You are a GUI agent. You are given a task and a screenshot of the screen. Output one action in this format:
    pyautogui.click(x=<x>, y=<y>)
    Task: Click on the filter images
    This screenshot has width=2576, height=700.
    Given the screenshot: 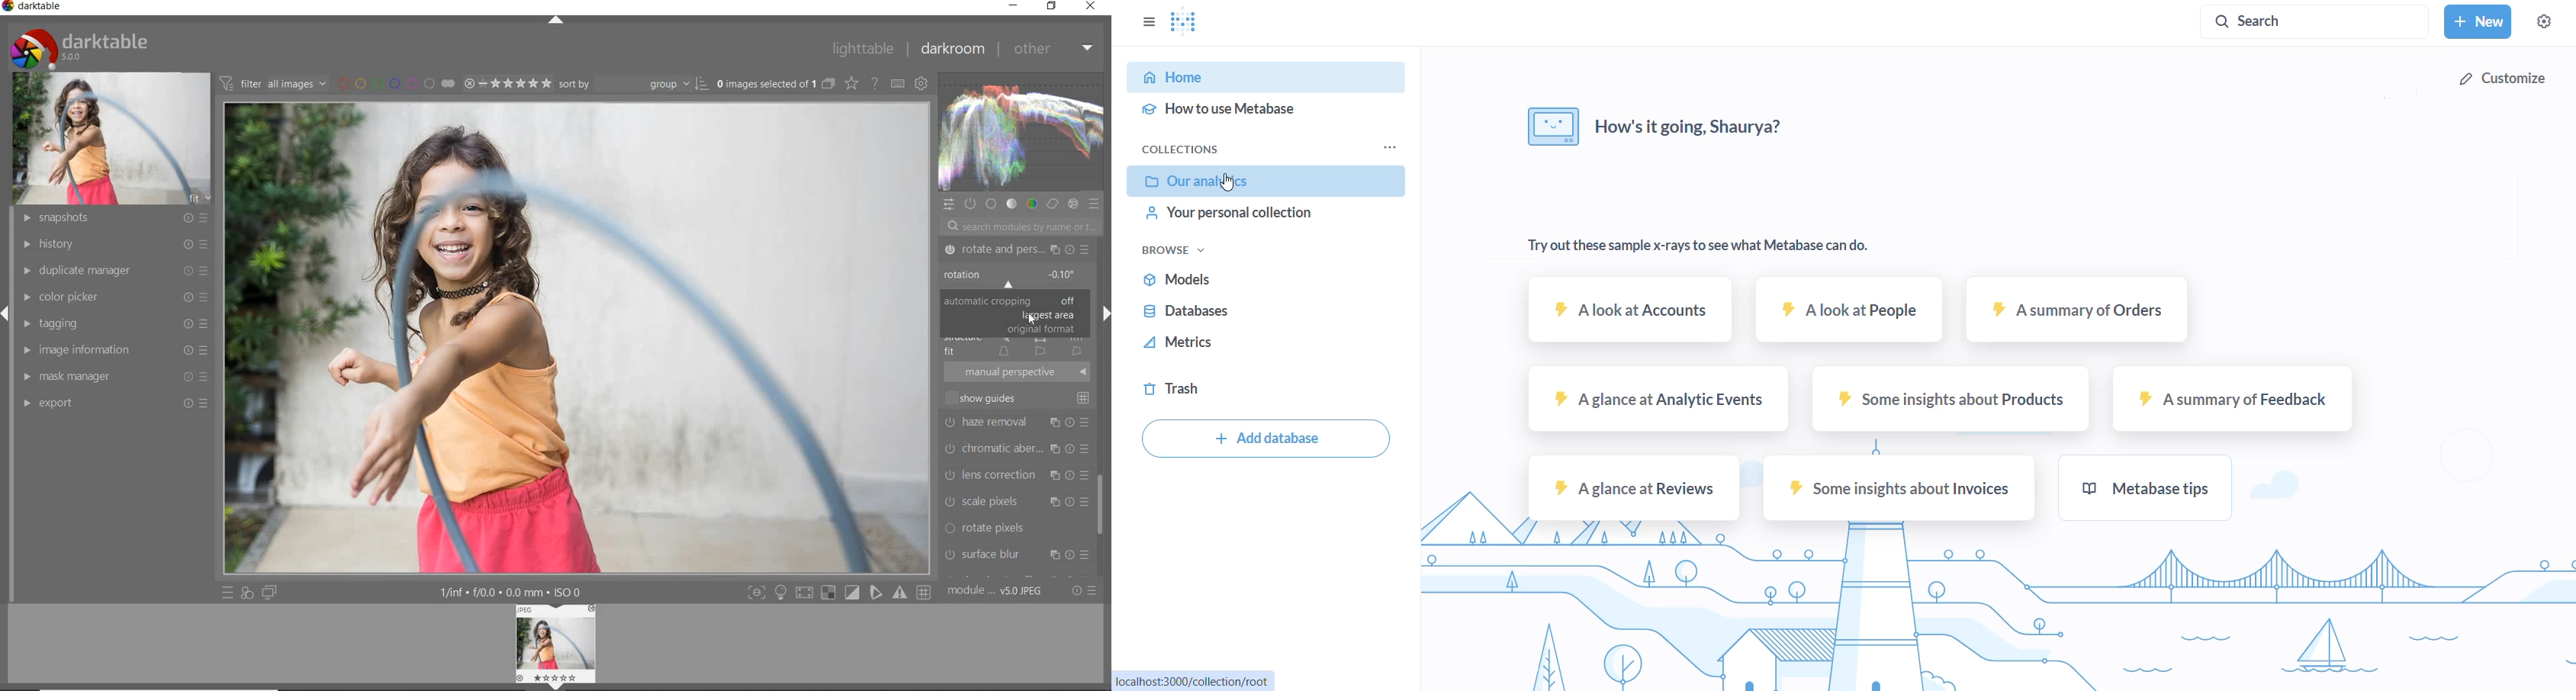 What is the action you would take?
    pyautogui.click(x=273, y=83)
    